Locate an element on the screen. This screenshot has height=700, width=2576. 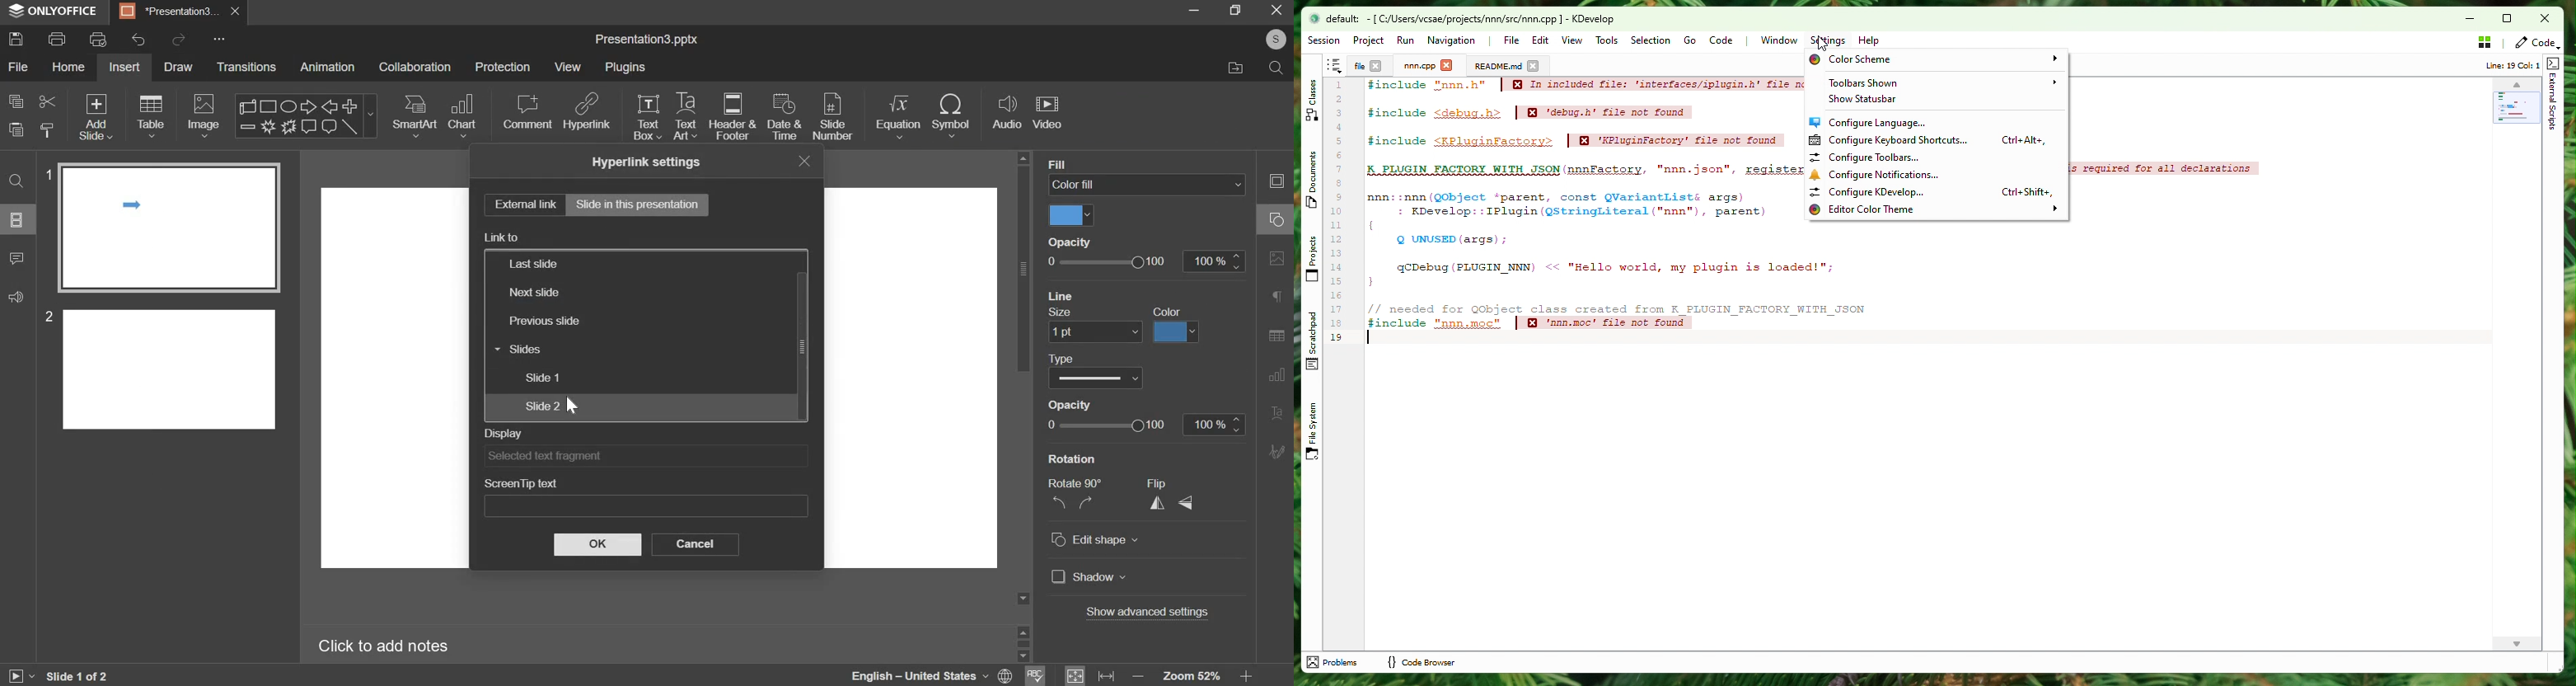
scrollbar is located at coordinates (1023, 643).